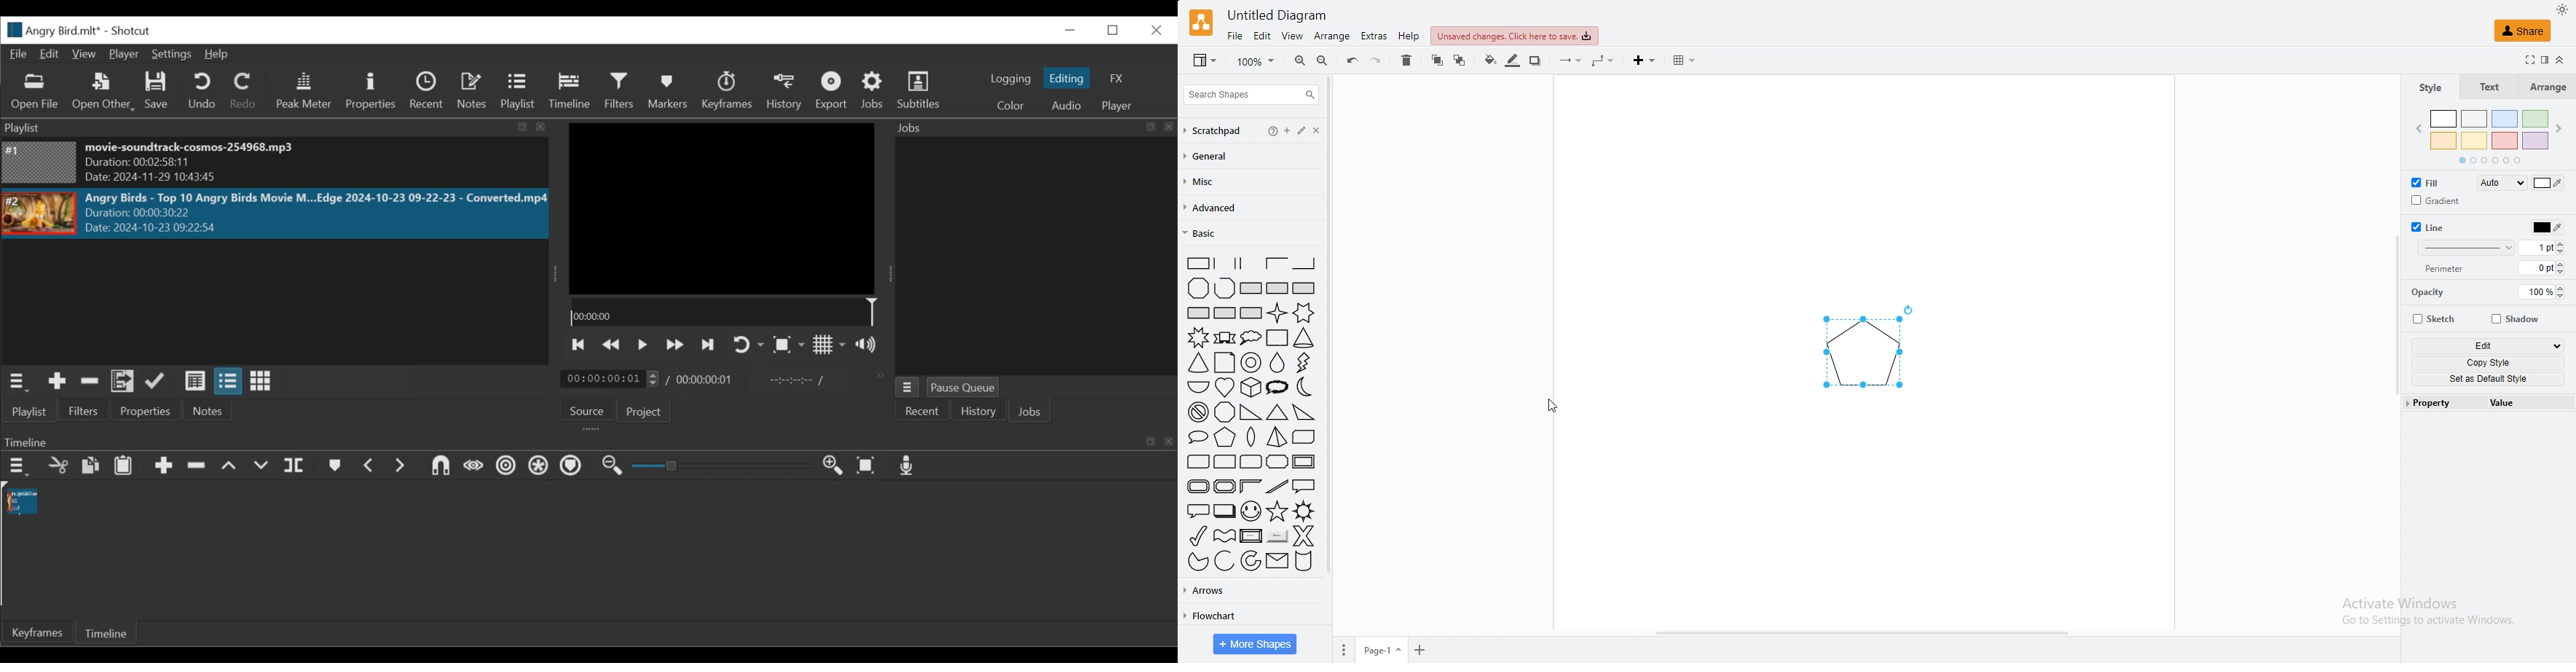 This screenshot has width=2576, height=672. I want to click on general, so click(1213, 157).